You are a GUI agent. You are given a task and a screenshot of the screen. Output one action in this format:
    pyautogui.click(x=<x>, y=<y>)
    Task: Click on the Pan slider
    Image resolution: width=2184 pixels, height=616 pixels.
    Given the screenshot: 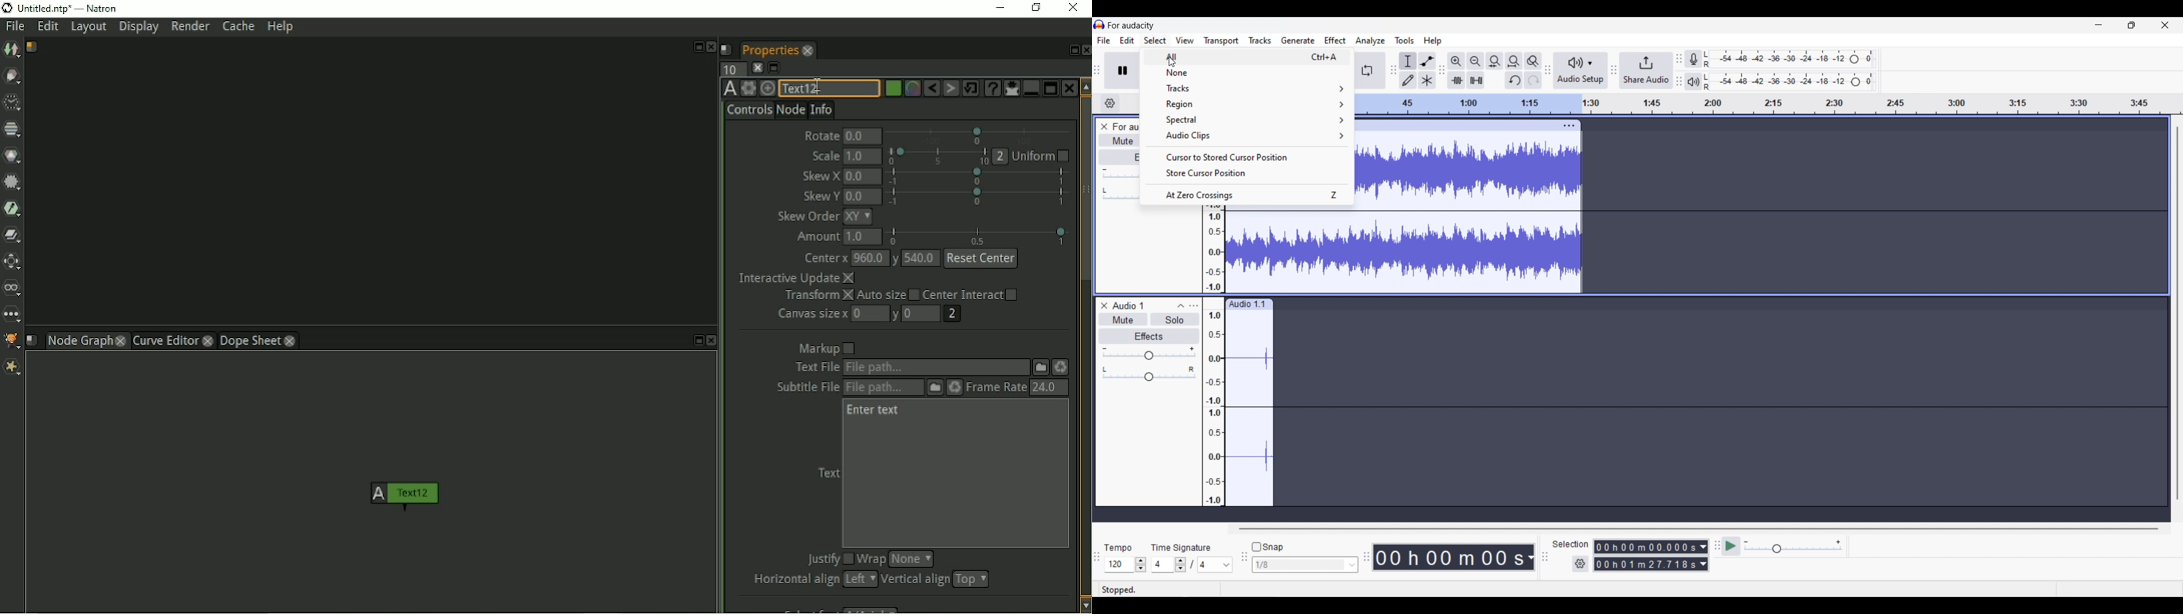 What is the action you would take?
    pyautogui.click(x=1118, y=195)
    